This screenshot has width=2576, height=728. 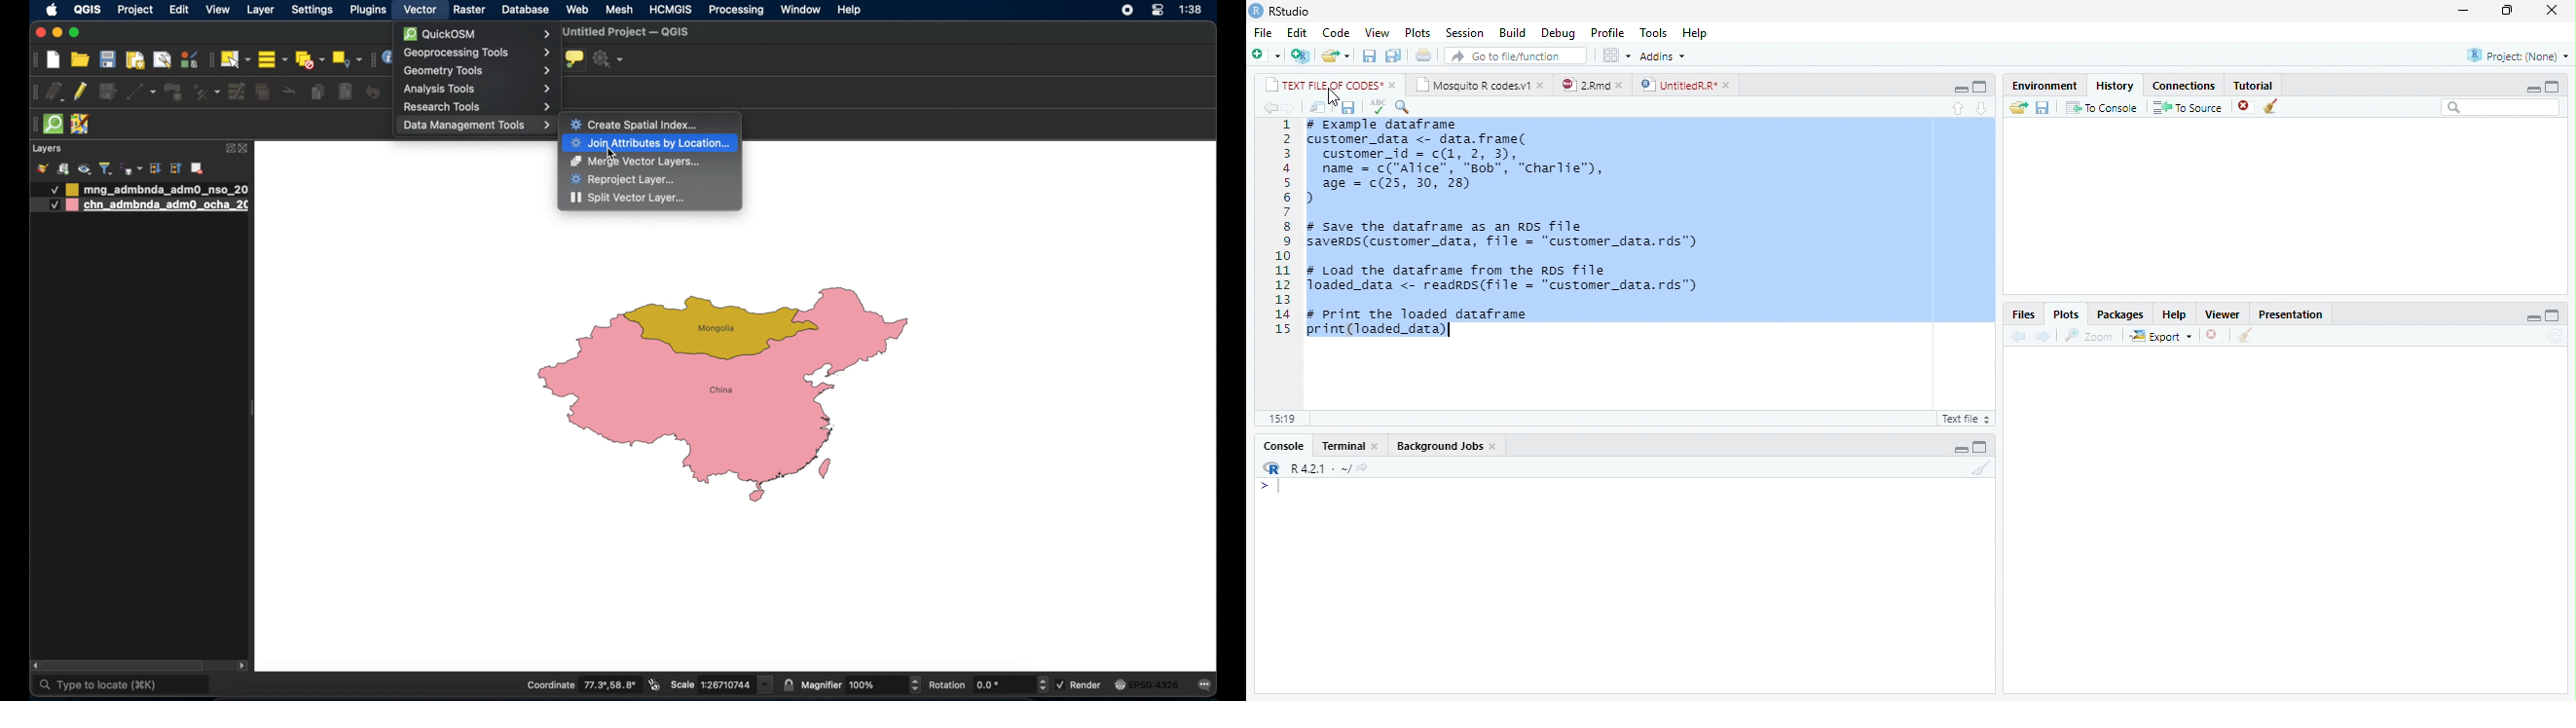 I want to click on Environment, so click(x=2044, y=85).